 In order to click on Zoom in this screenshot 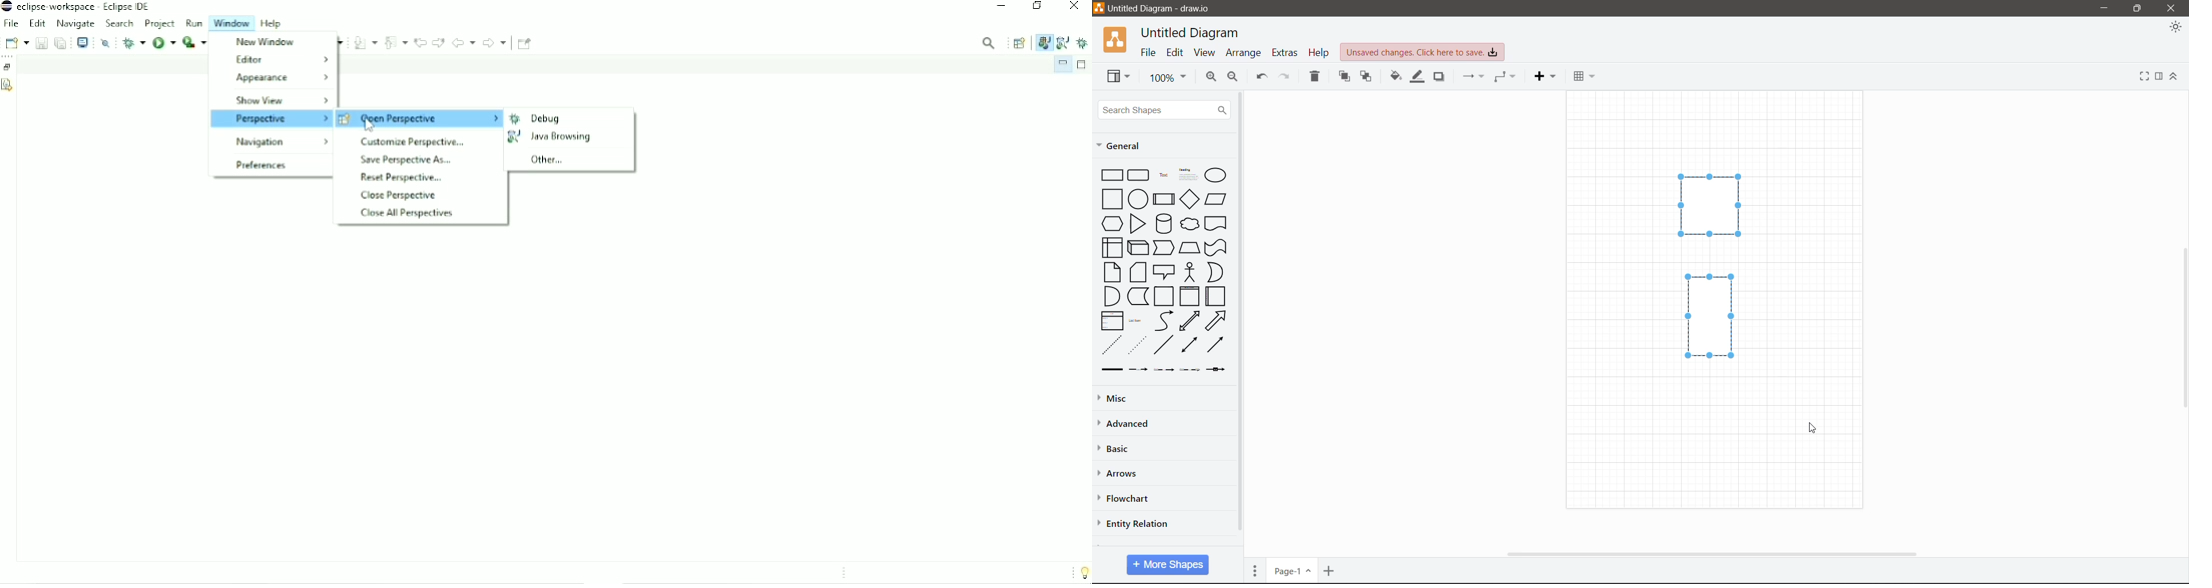, I will do `click(1166, 77)`.